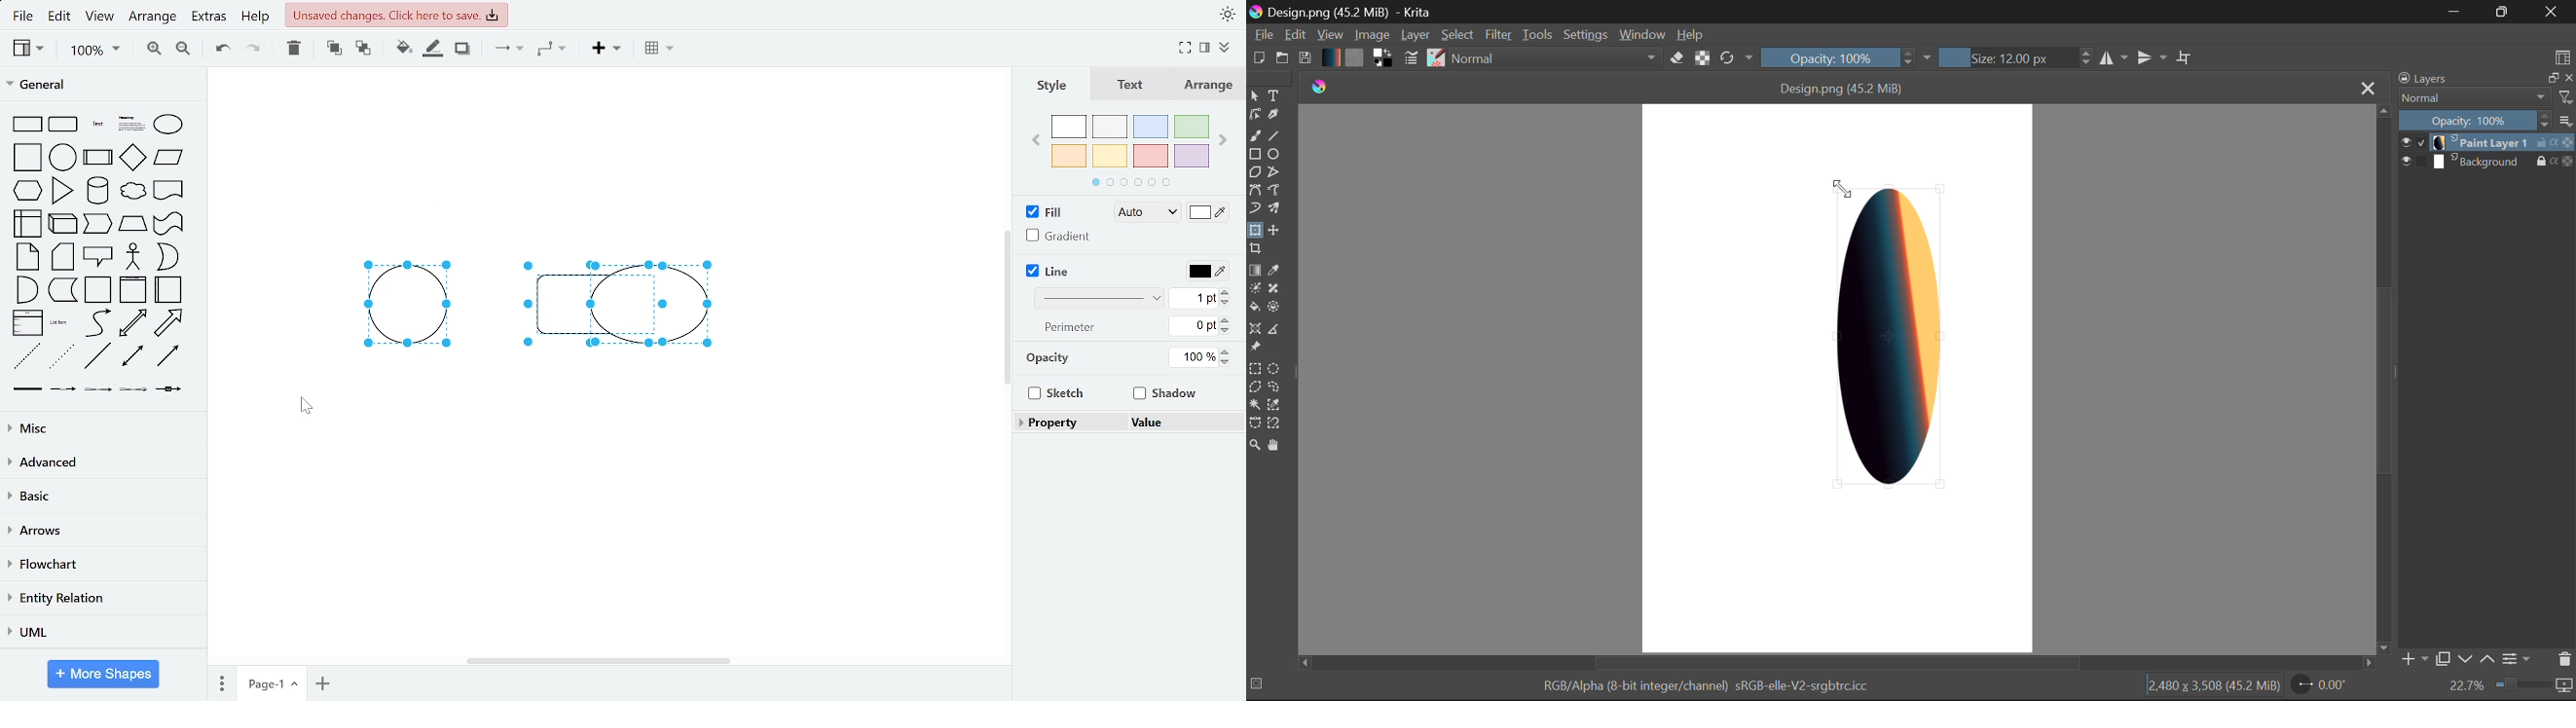 The image size is (2576, 728). What do you see at coordinates (1195, 299) in the screenshot?
I see `1 pt` at bounding box center [1195, 299].